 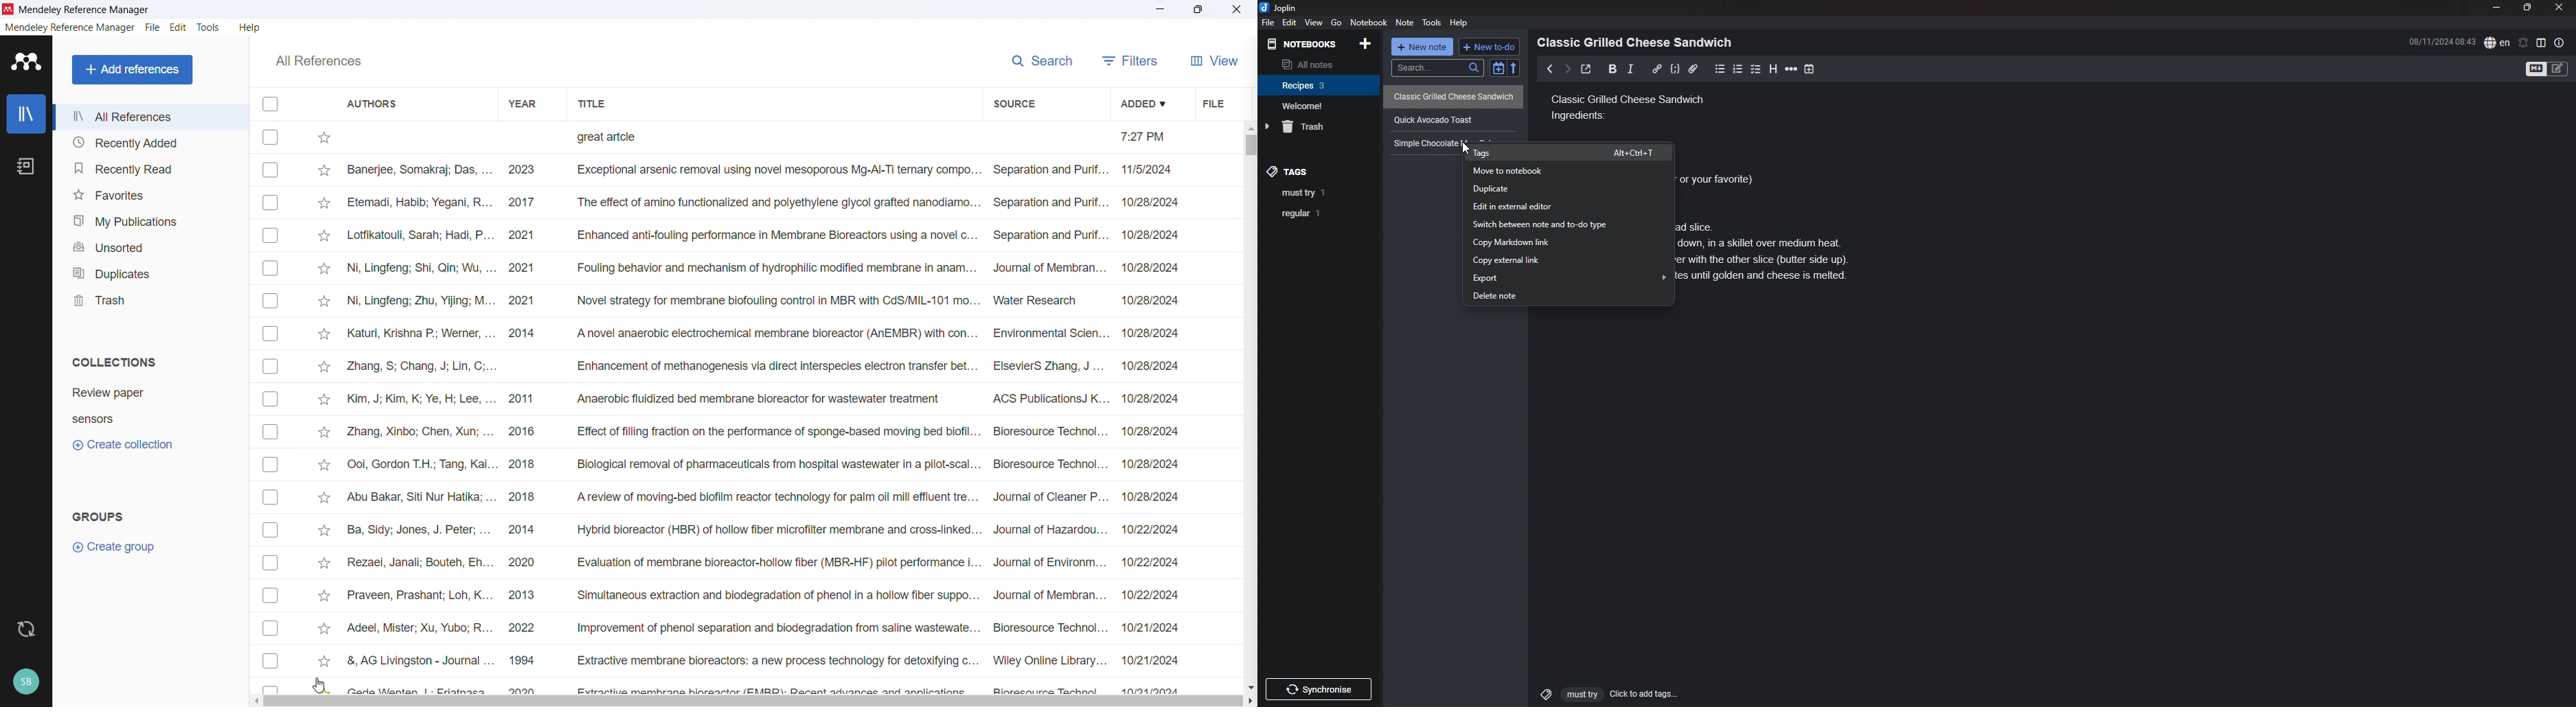 I want to click on file, so click(x=1267, y=23).